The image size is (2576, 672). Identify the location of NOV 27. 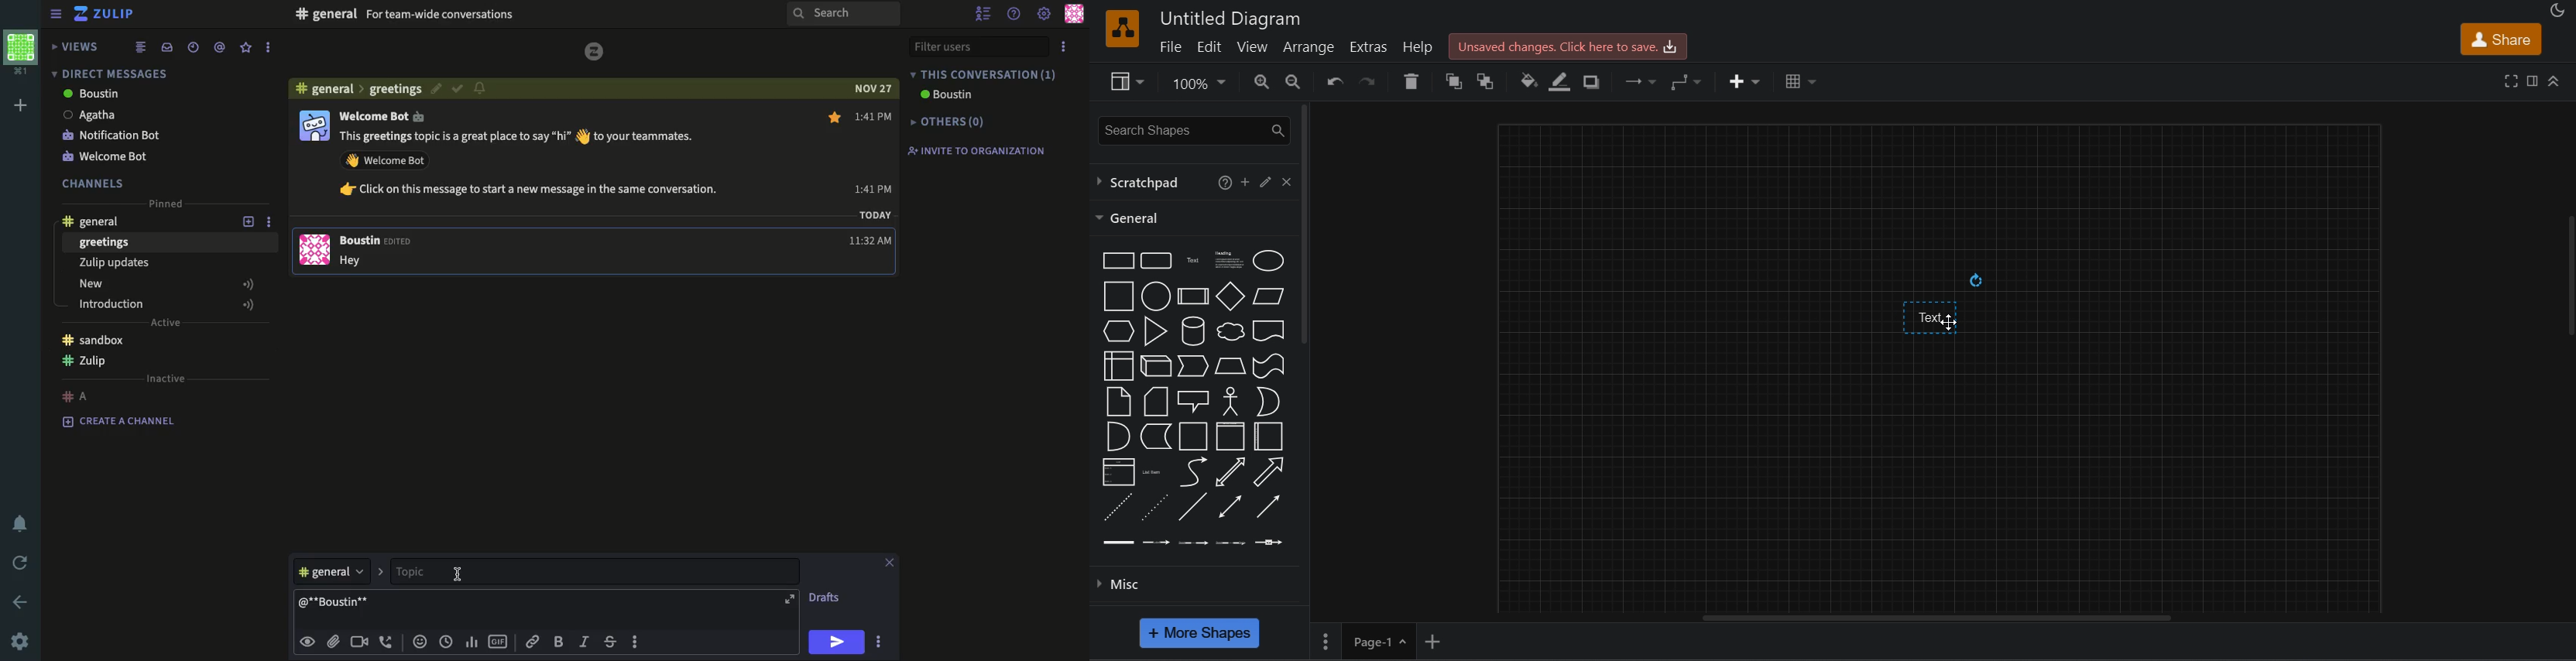
(875, 89).